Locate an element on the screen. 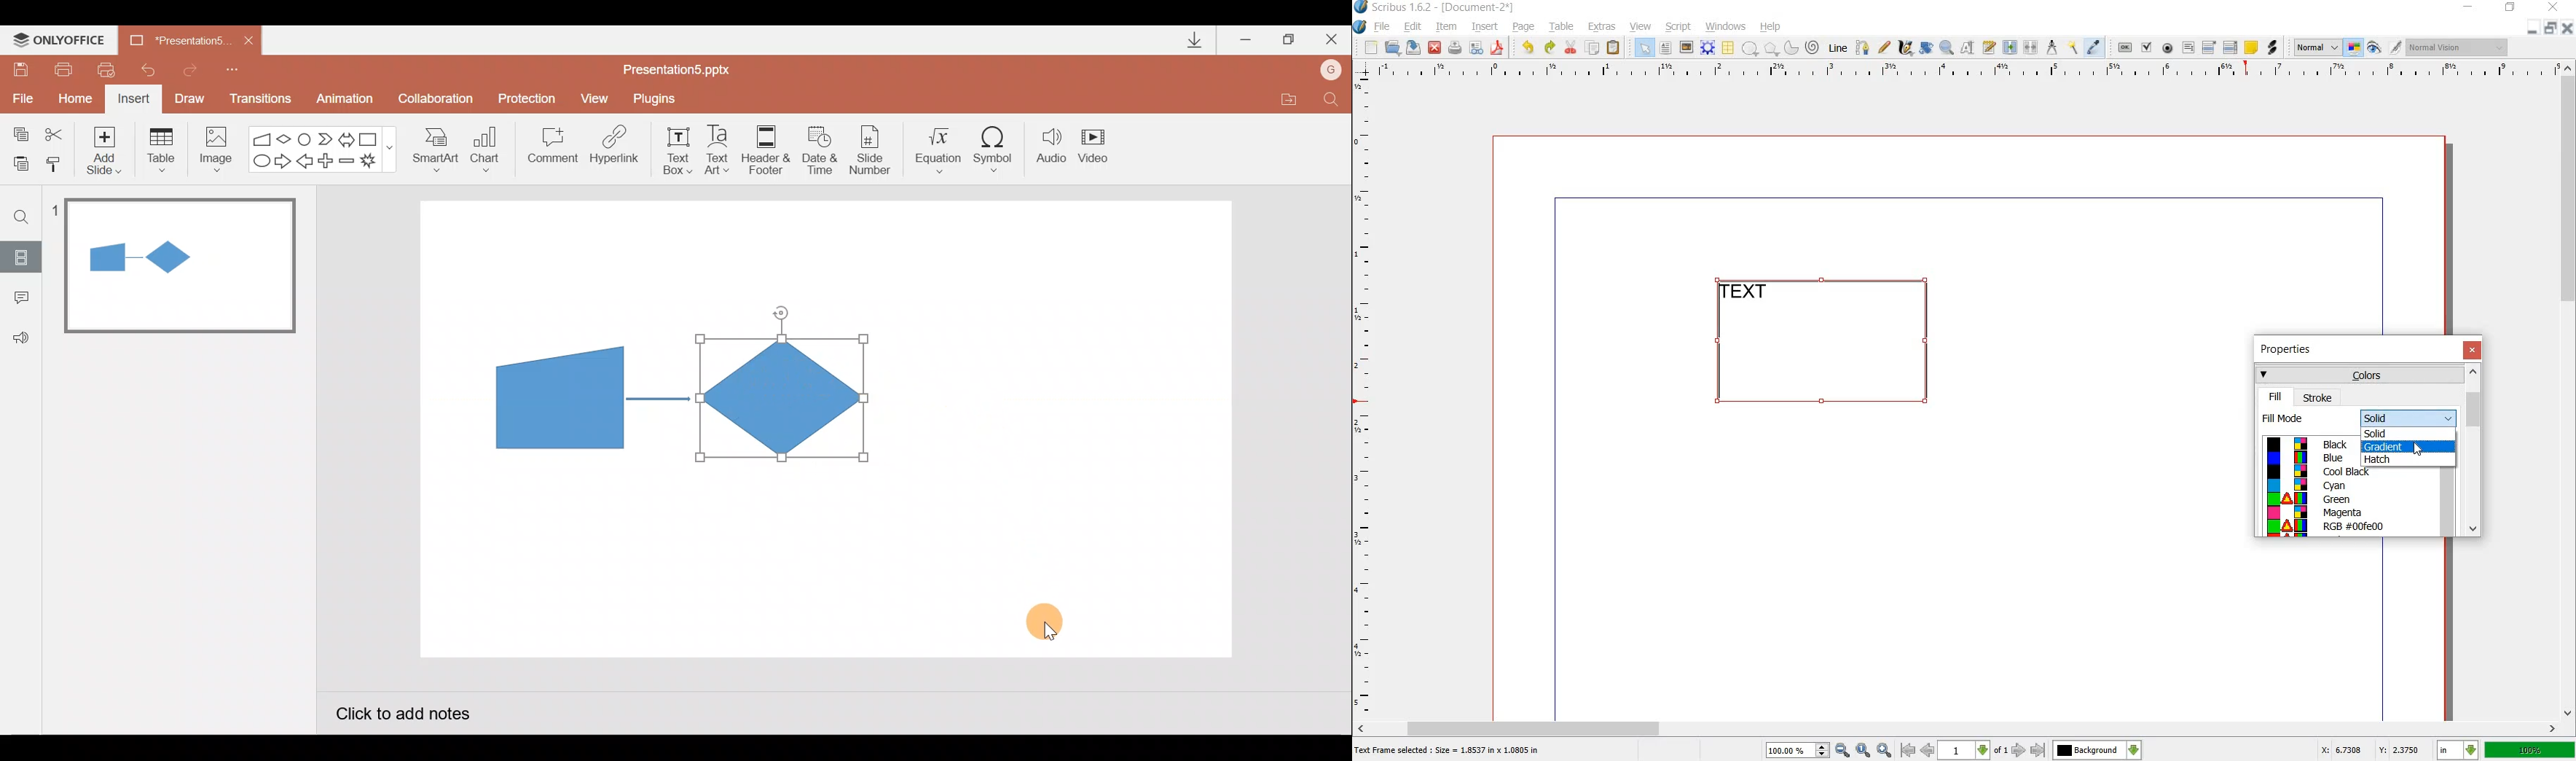  File is located at coordinates (20, 95).